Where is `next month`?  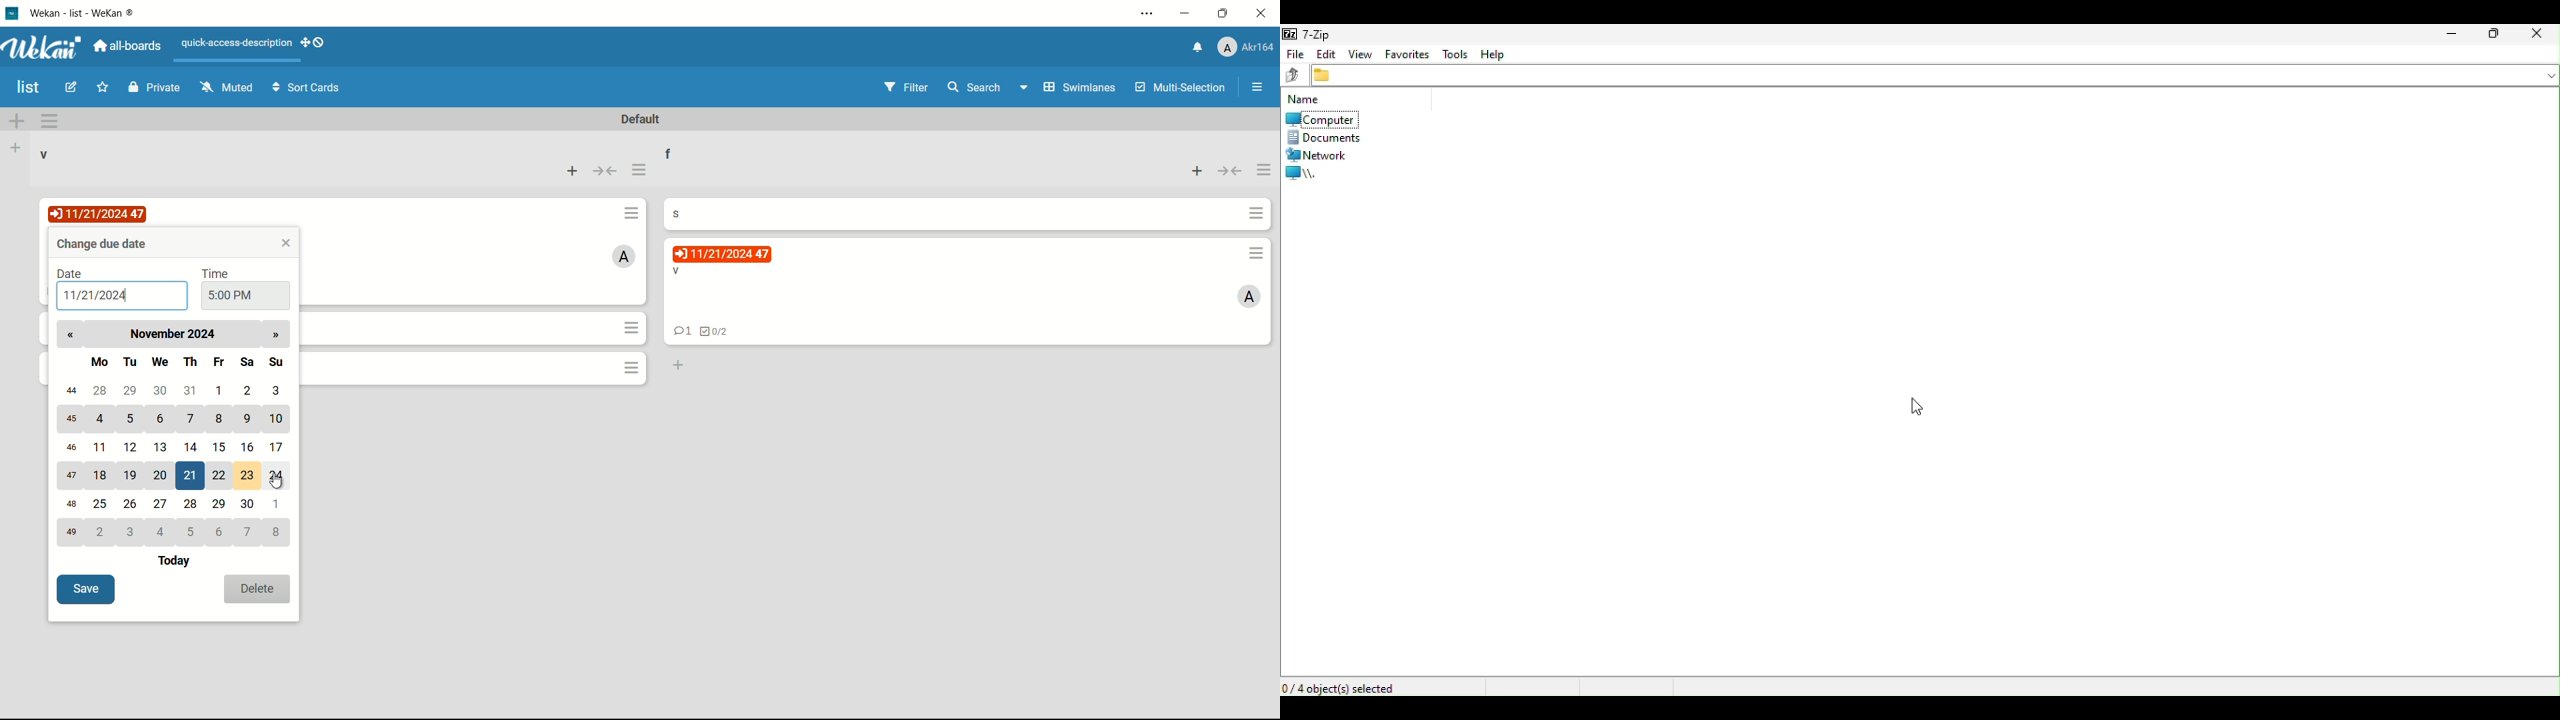
next month is located at coordinates (275, 335).